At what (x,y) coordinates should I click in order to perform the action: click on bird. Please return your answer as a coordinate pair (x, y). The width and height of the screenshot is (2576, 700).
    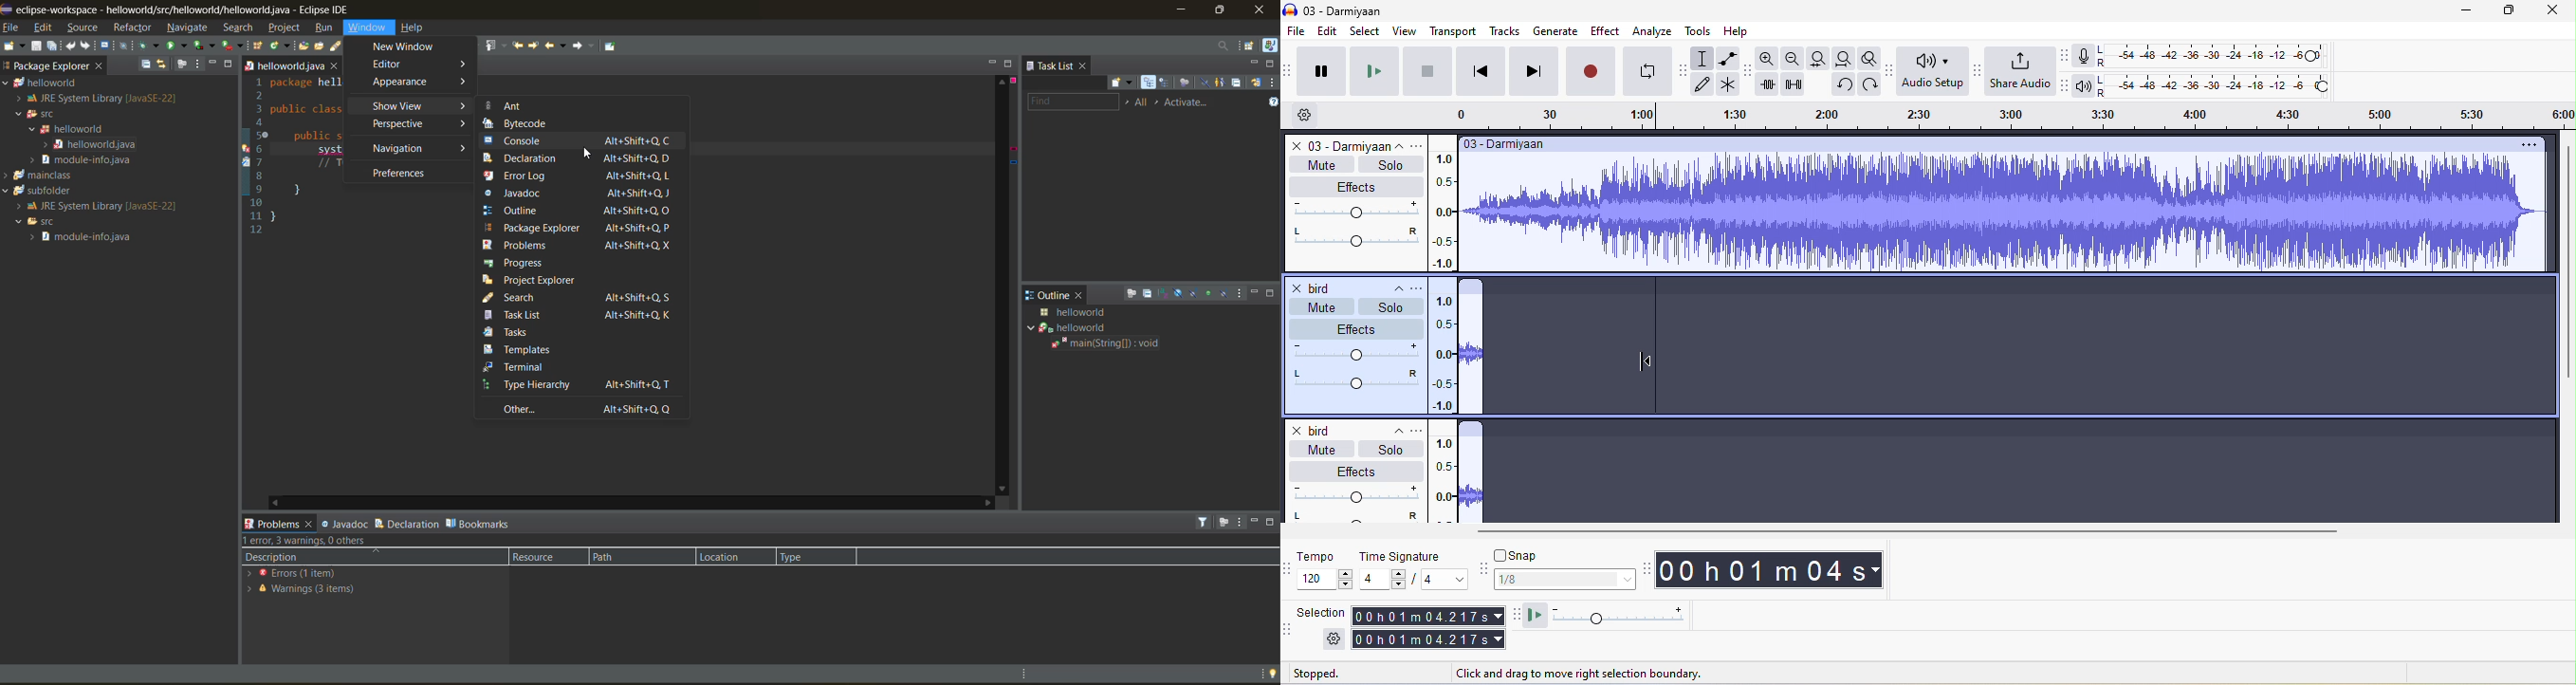
    Looking at the image, I should click on (1316, 287).